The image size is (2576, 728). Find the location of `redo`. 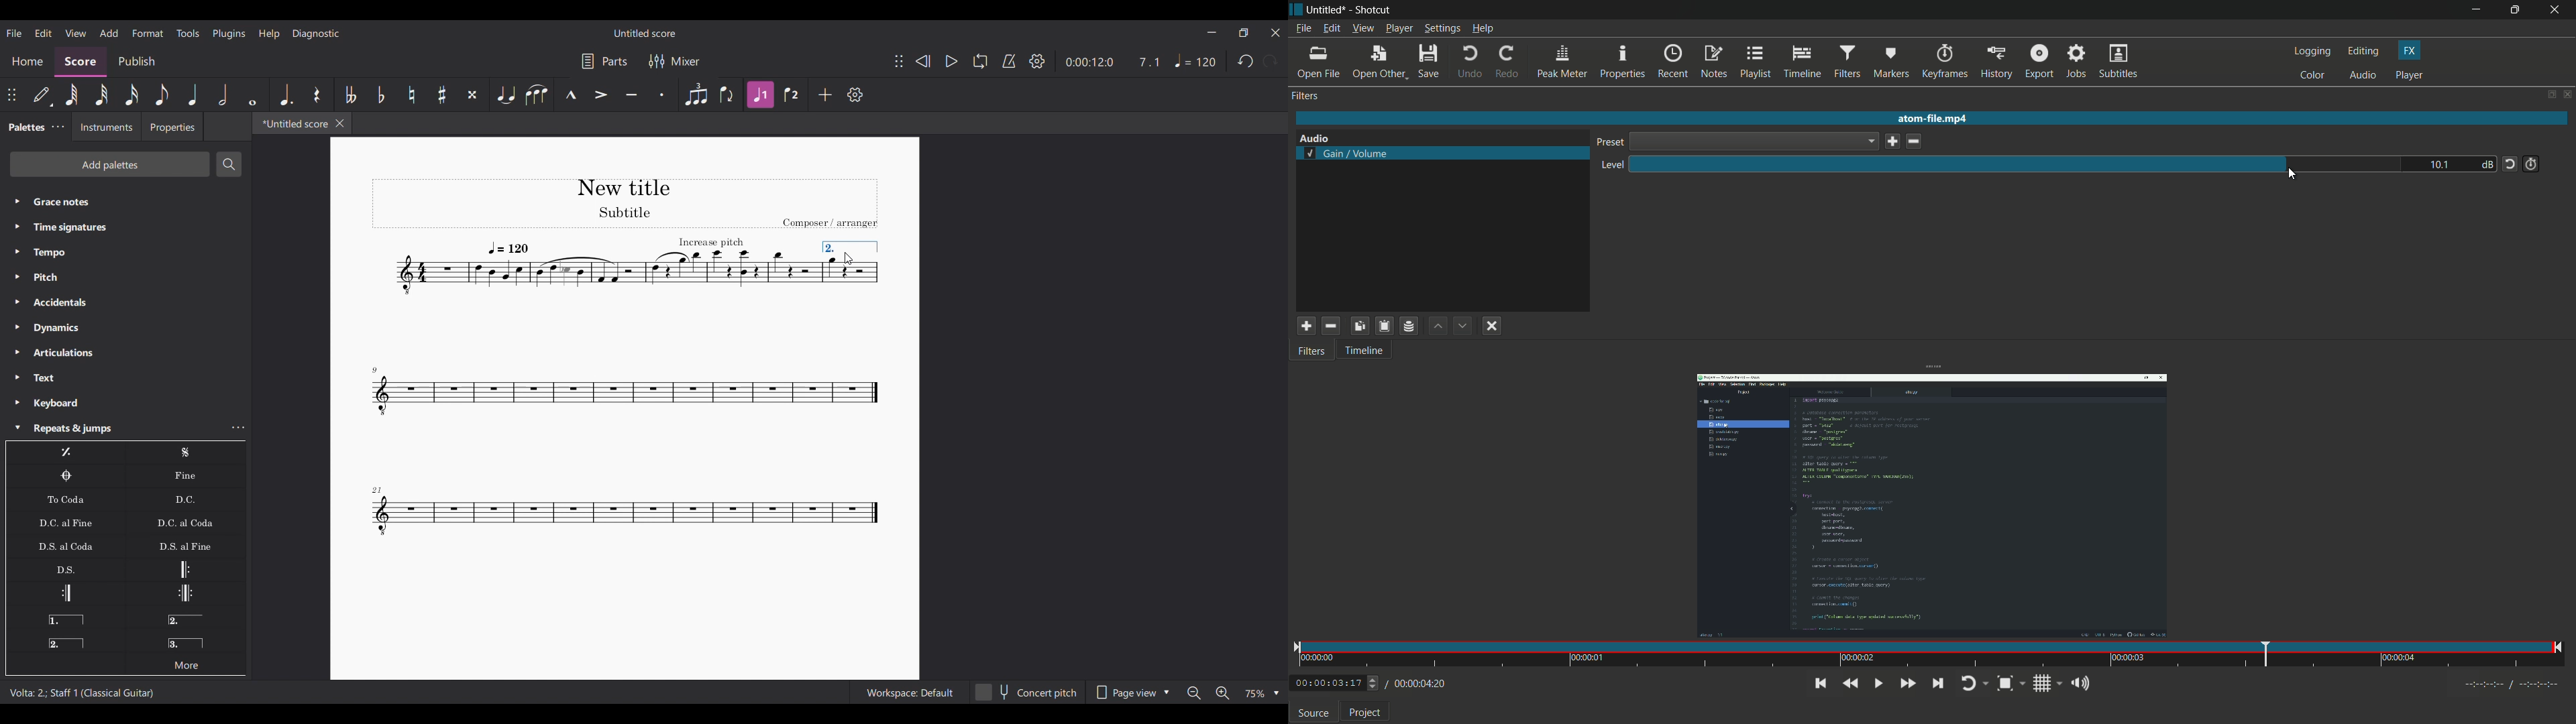

redo is located at coordinates (1508, 62).